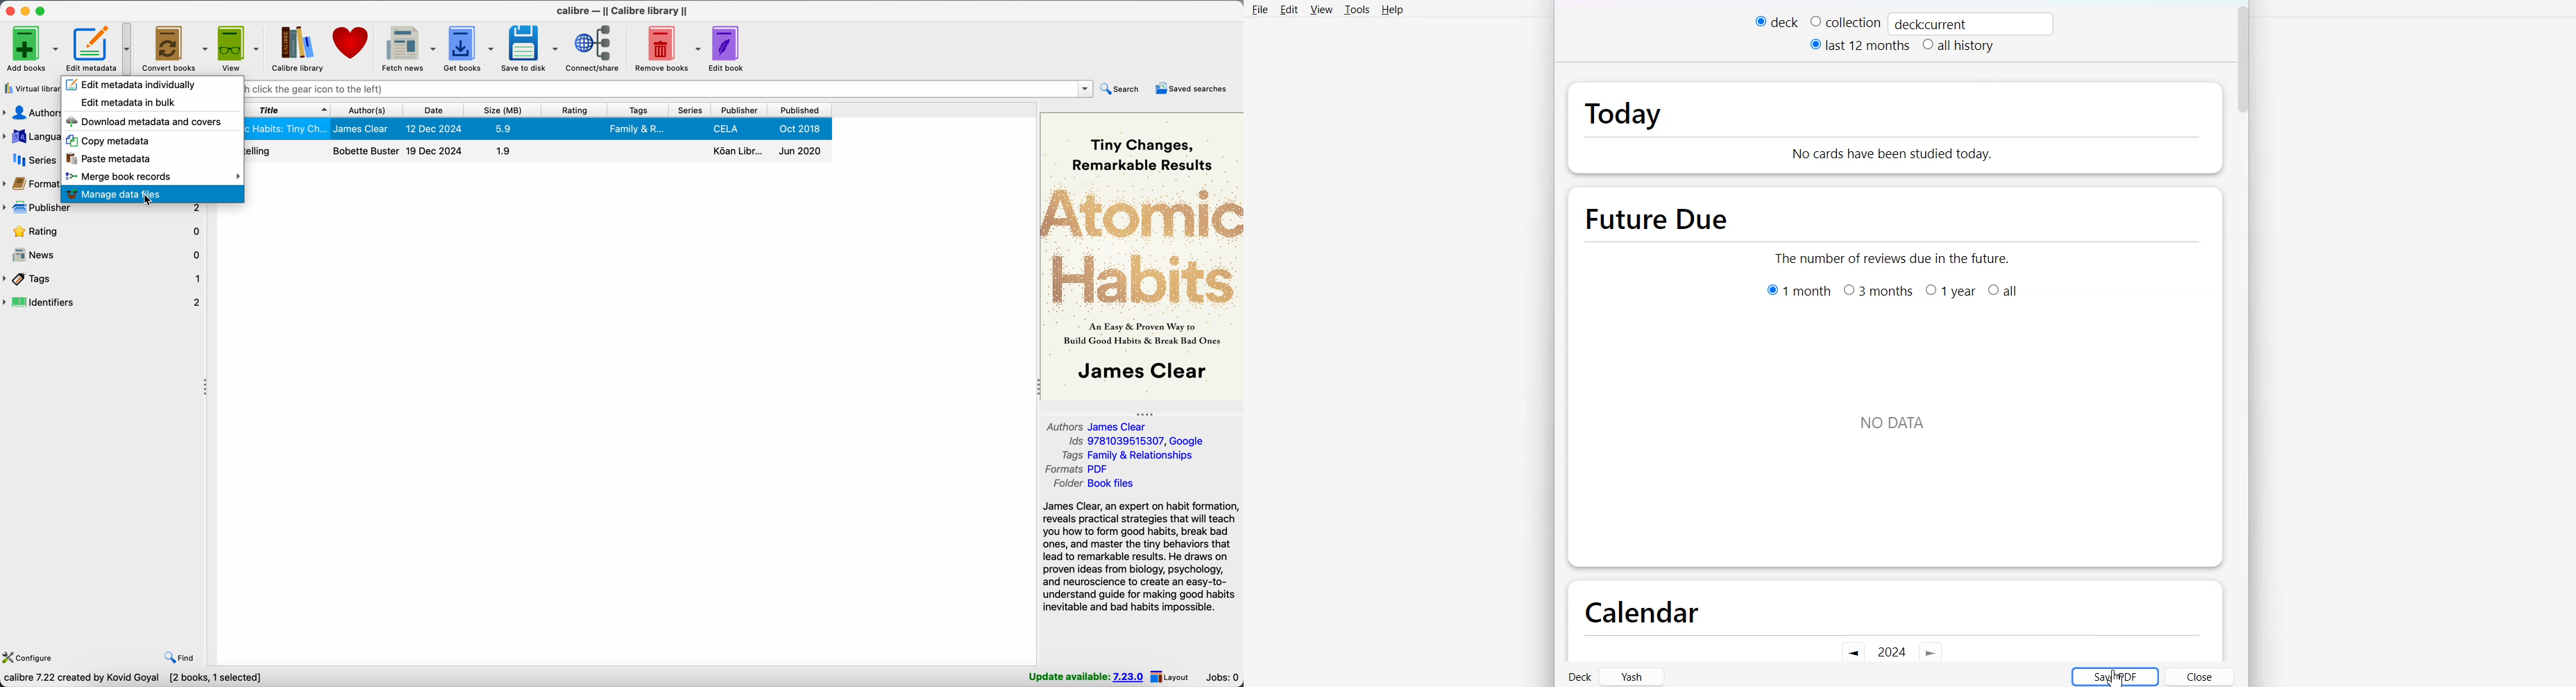 Image resolution: width=2576 pixels, height=700 pixels. Describe the element at coordinates (1799, 289) in the screenshot. I see `1 Month` at that location.